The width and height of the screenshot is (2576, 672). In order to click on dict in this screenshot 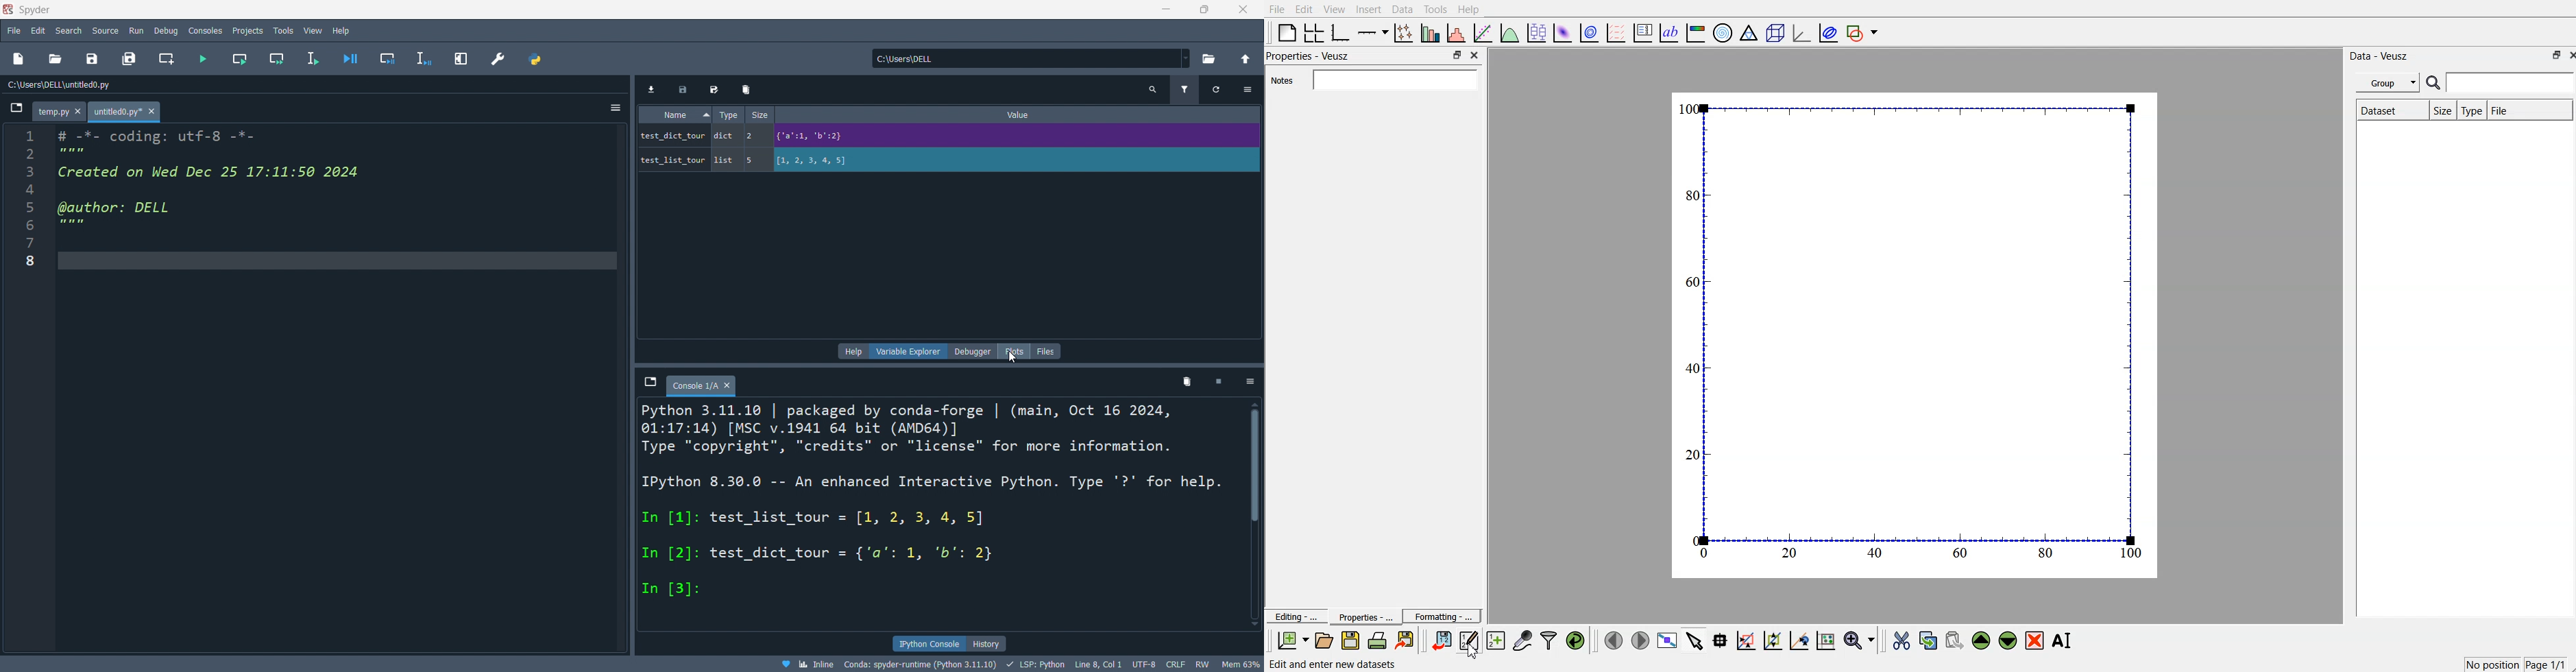, I will do `click(722, 135)`.